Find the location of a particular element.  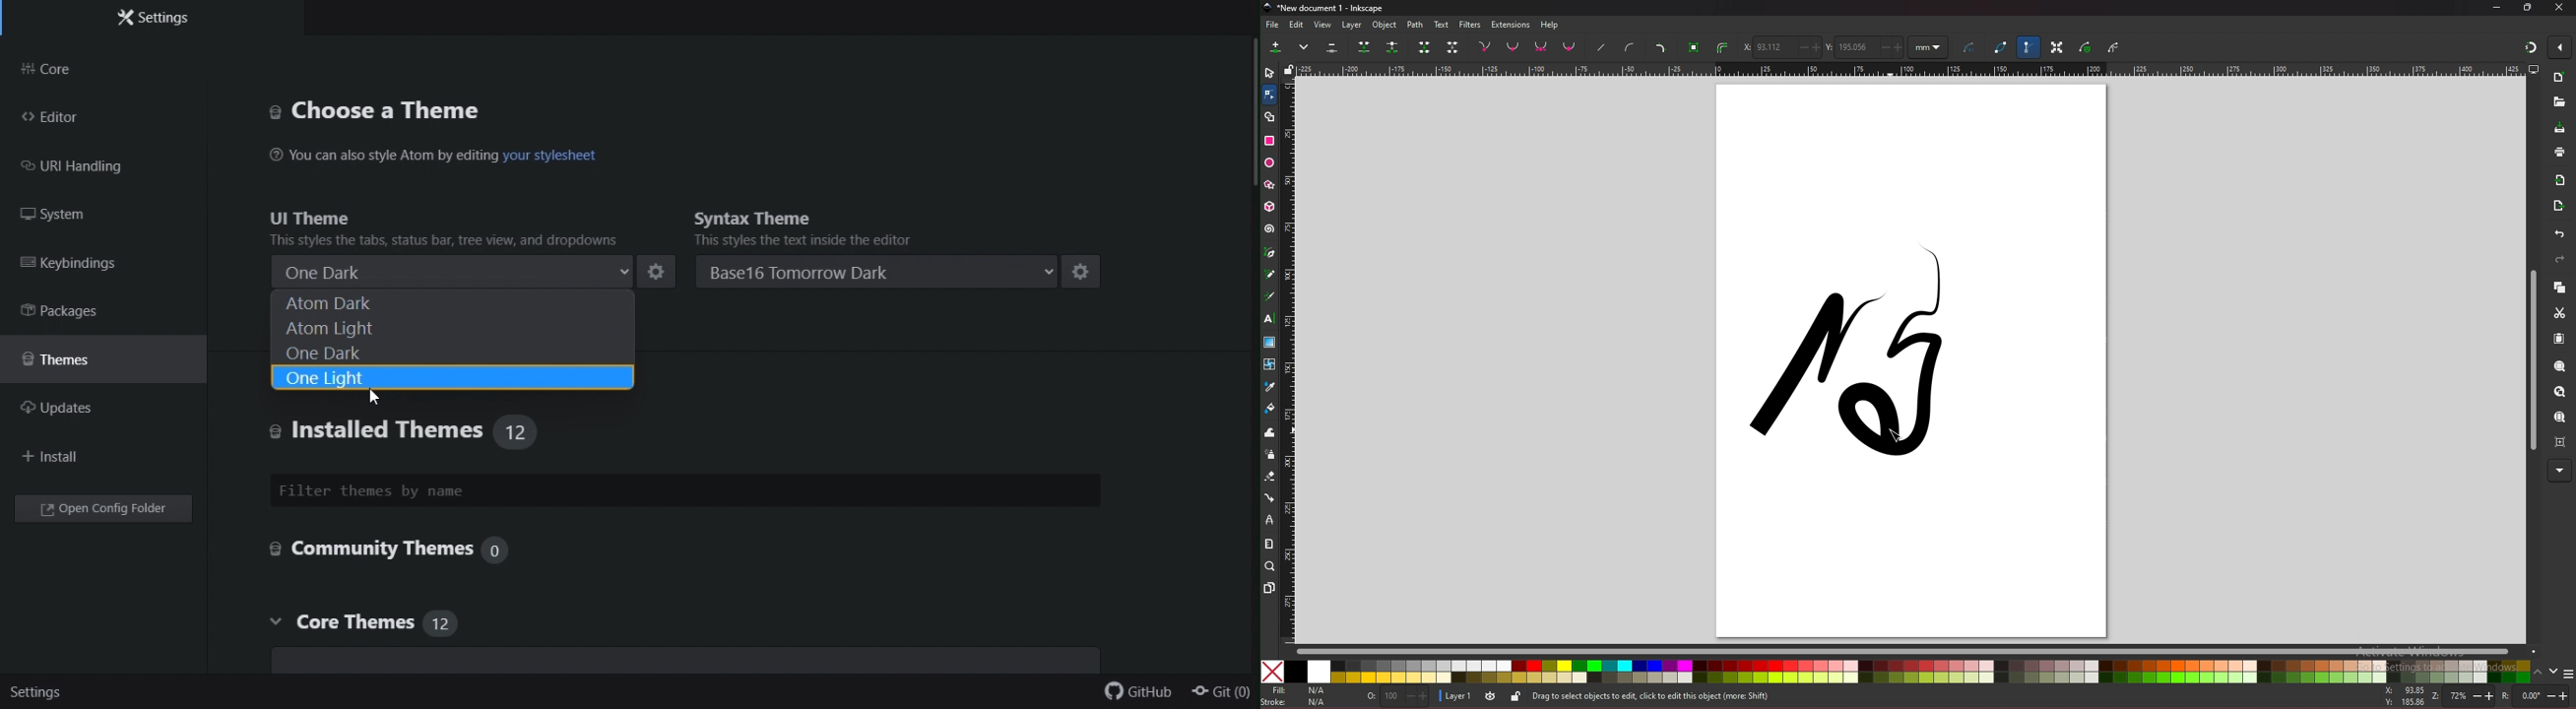

extensions is located at coordinates (1511, 25).